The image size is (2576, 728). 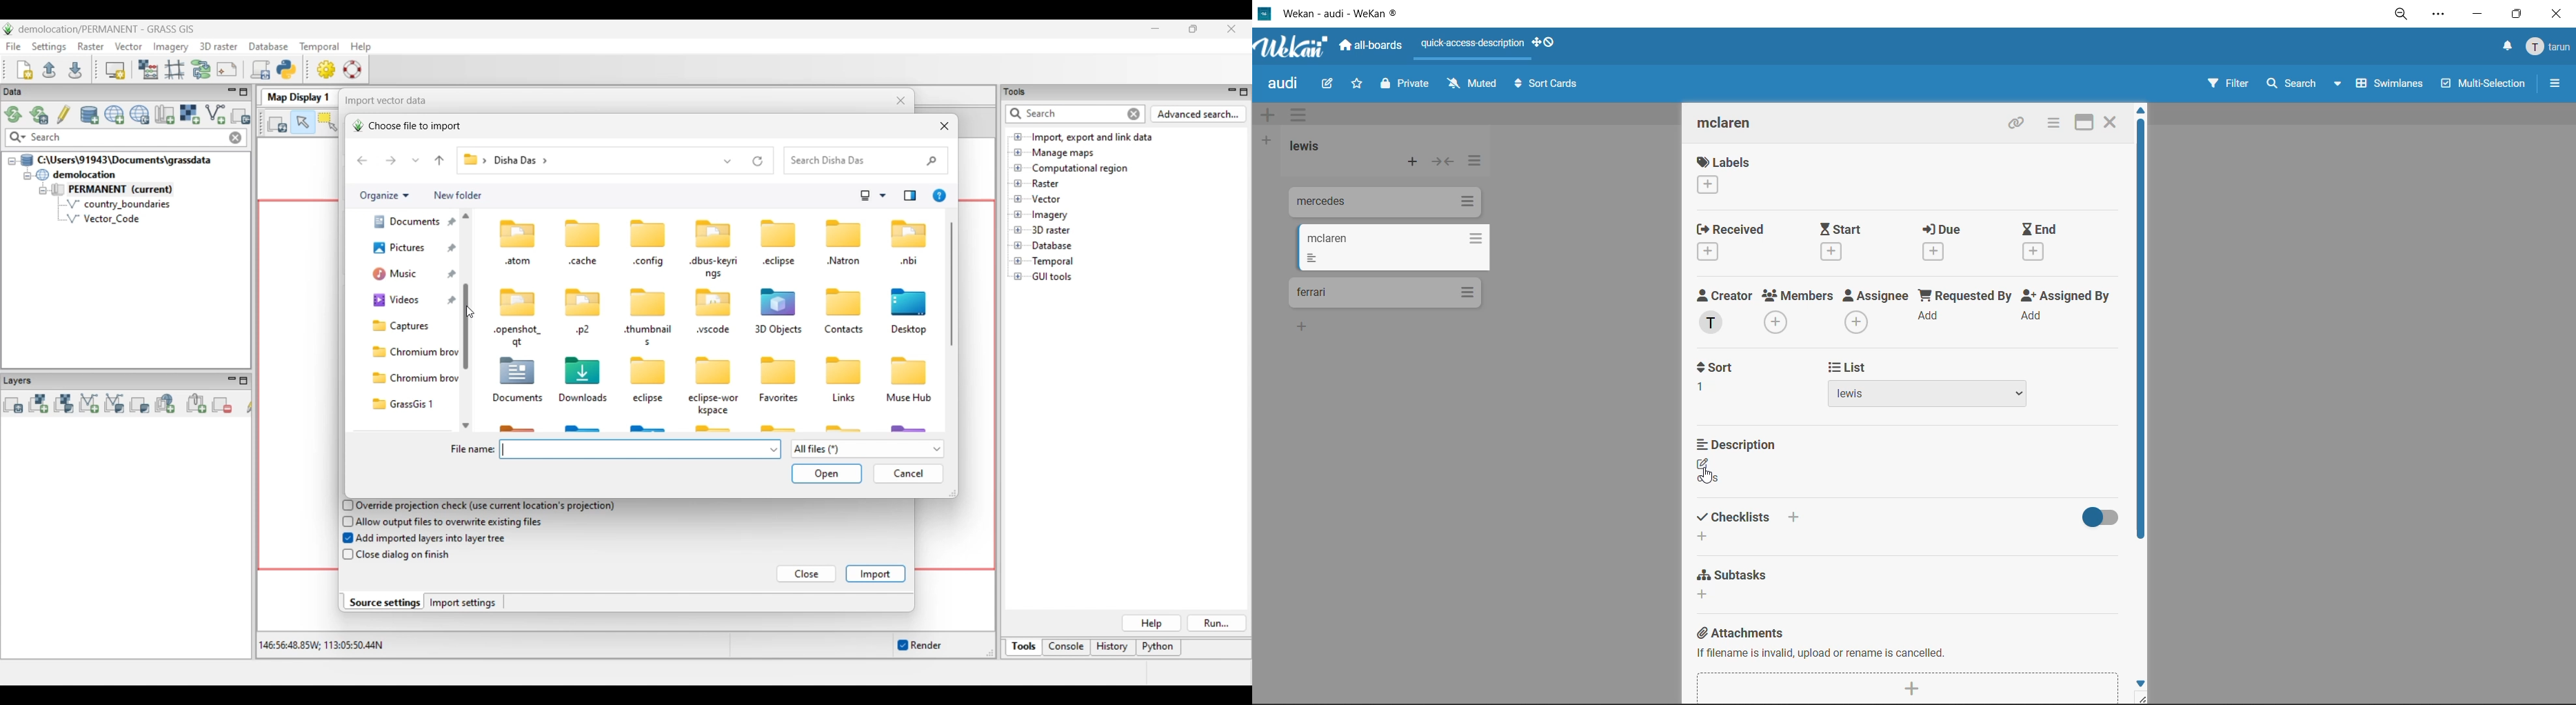 I want to click on add card, so click(x=1413, y=163).